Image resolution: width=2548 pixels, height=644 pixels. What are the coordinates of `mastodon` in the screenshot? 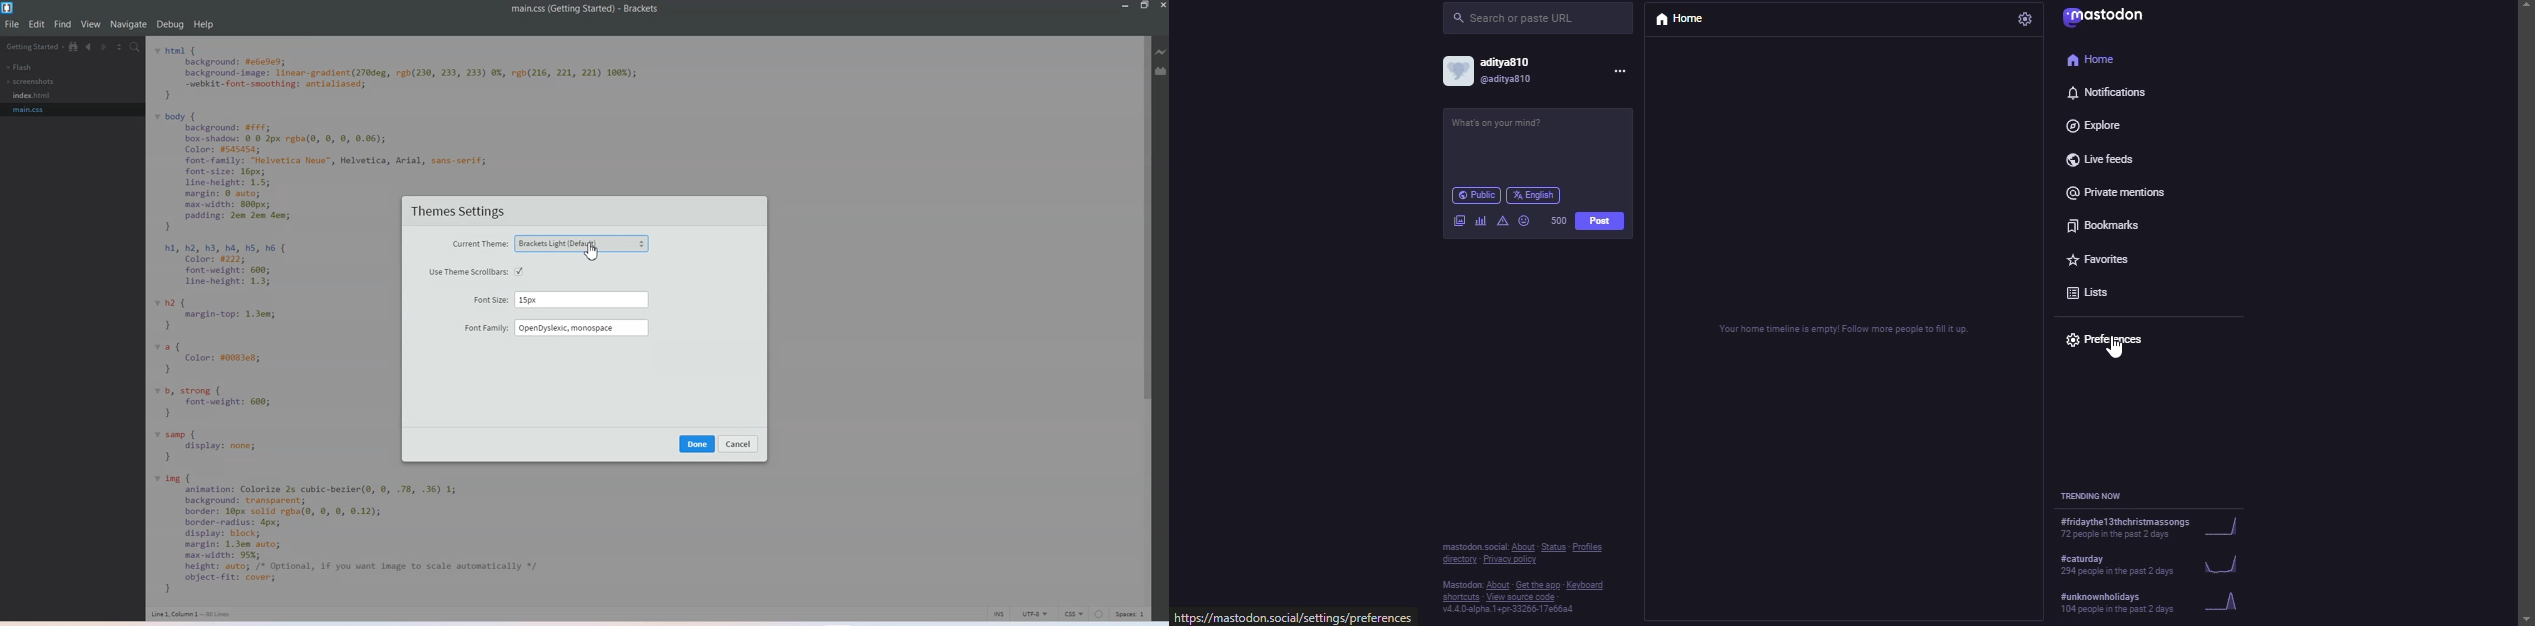 It's located at (2109, 18).